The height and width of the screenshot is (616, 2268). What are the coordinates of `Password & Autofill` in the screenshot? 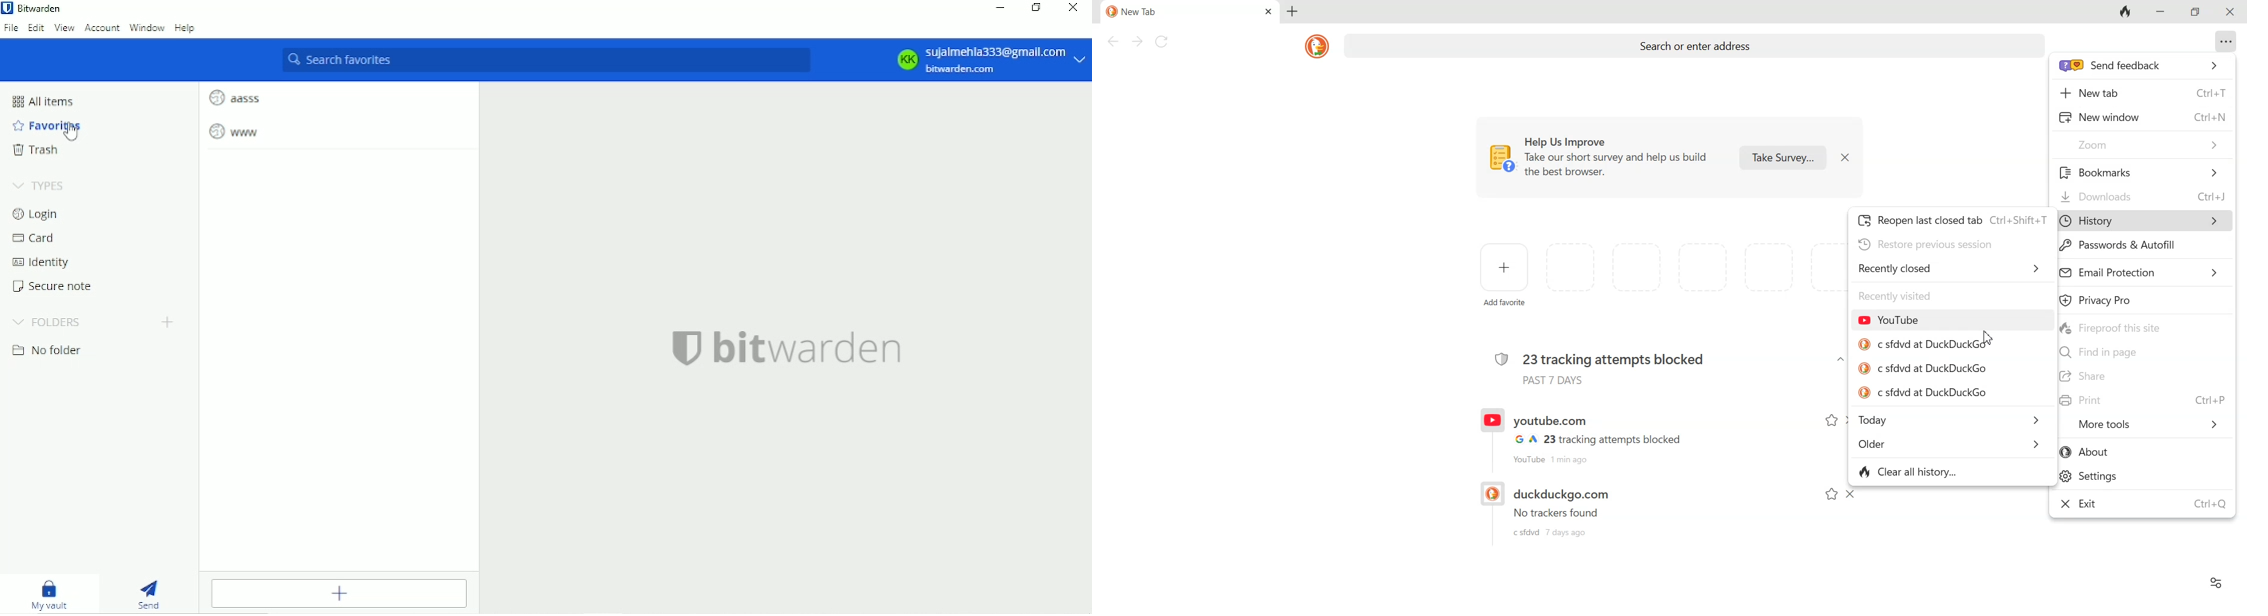 It's located at (2121, 246).